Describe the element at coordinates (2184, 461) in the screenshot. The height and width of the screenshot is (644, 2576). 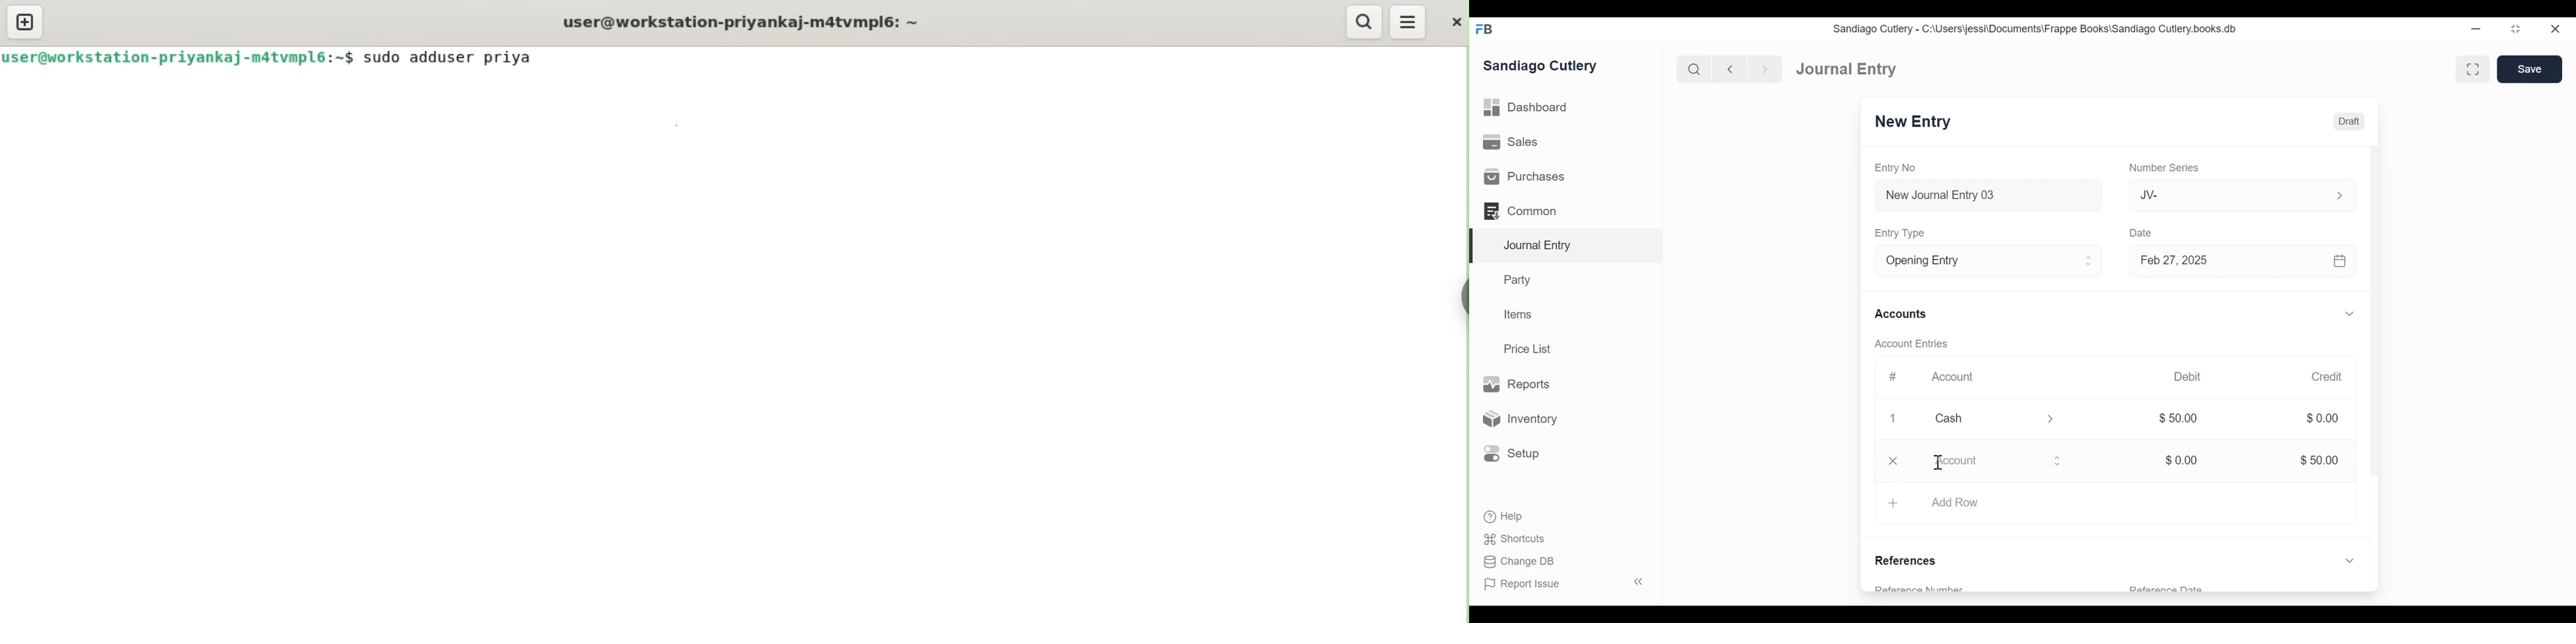
I see `$0.00` at that location.